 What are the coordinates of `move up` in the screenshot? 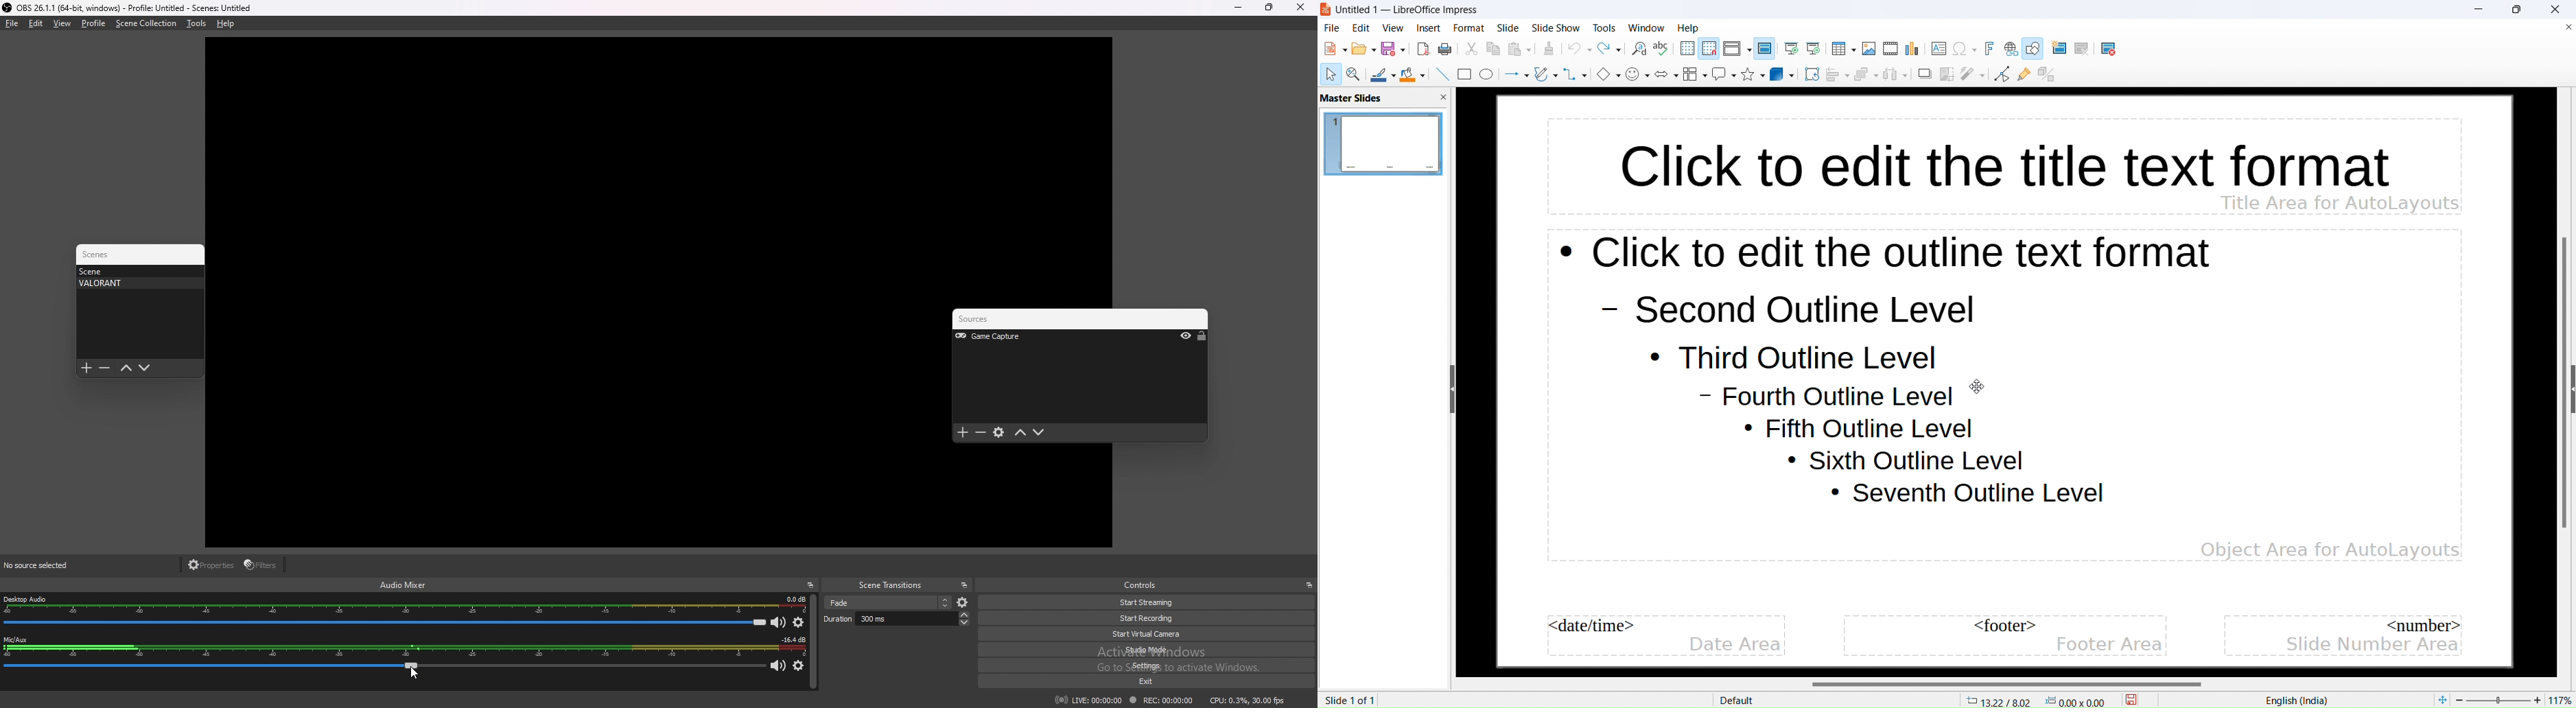 It's located at (1021, 433).